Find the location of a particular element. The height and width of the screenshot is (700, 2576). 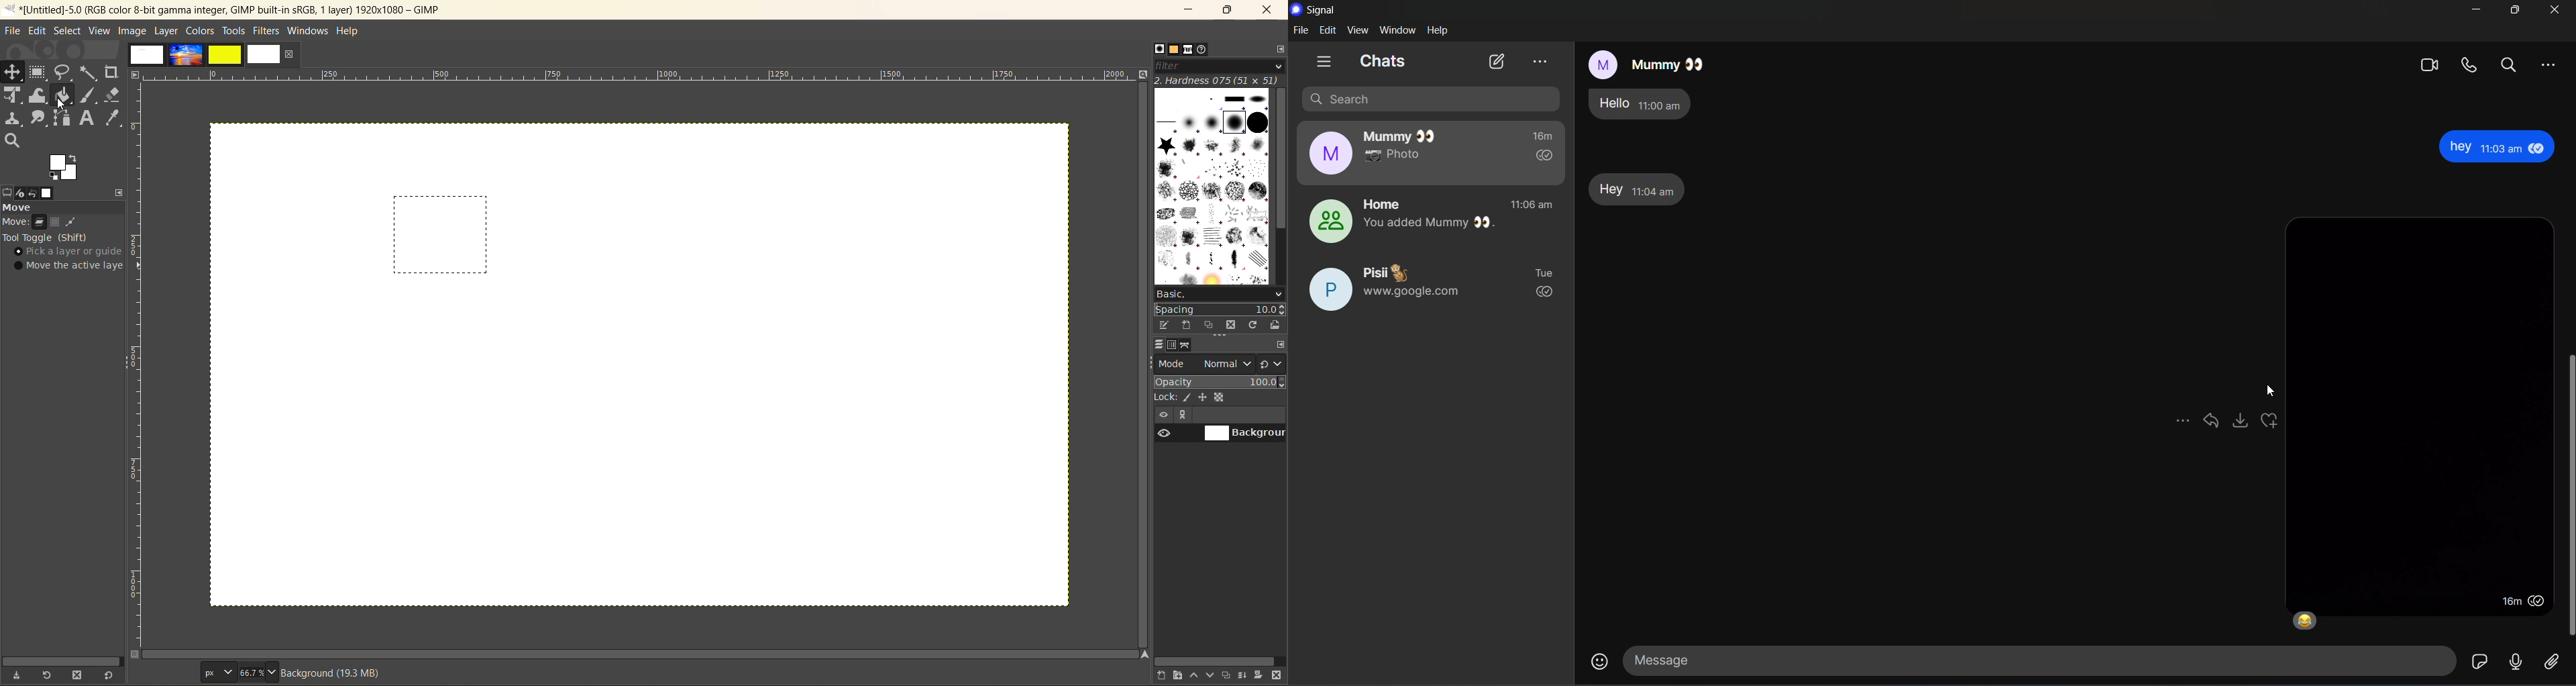

duplicate this brush is located at coordinates (1210, 325).